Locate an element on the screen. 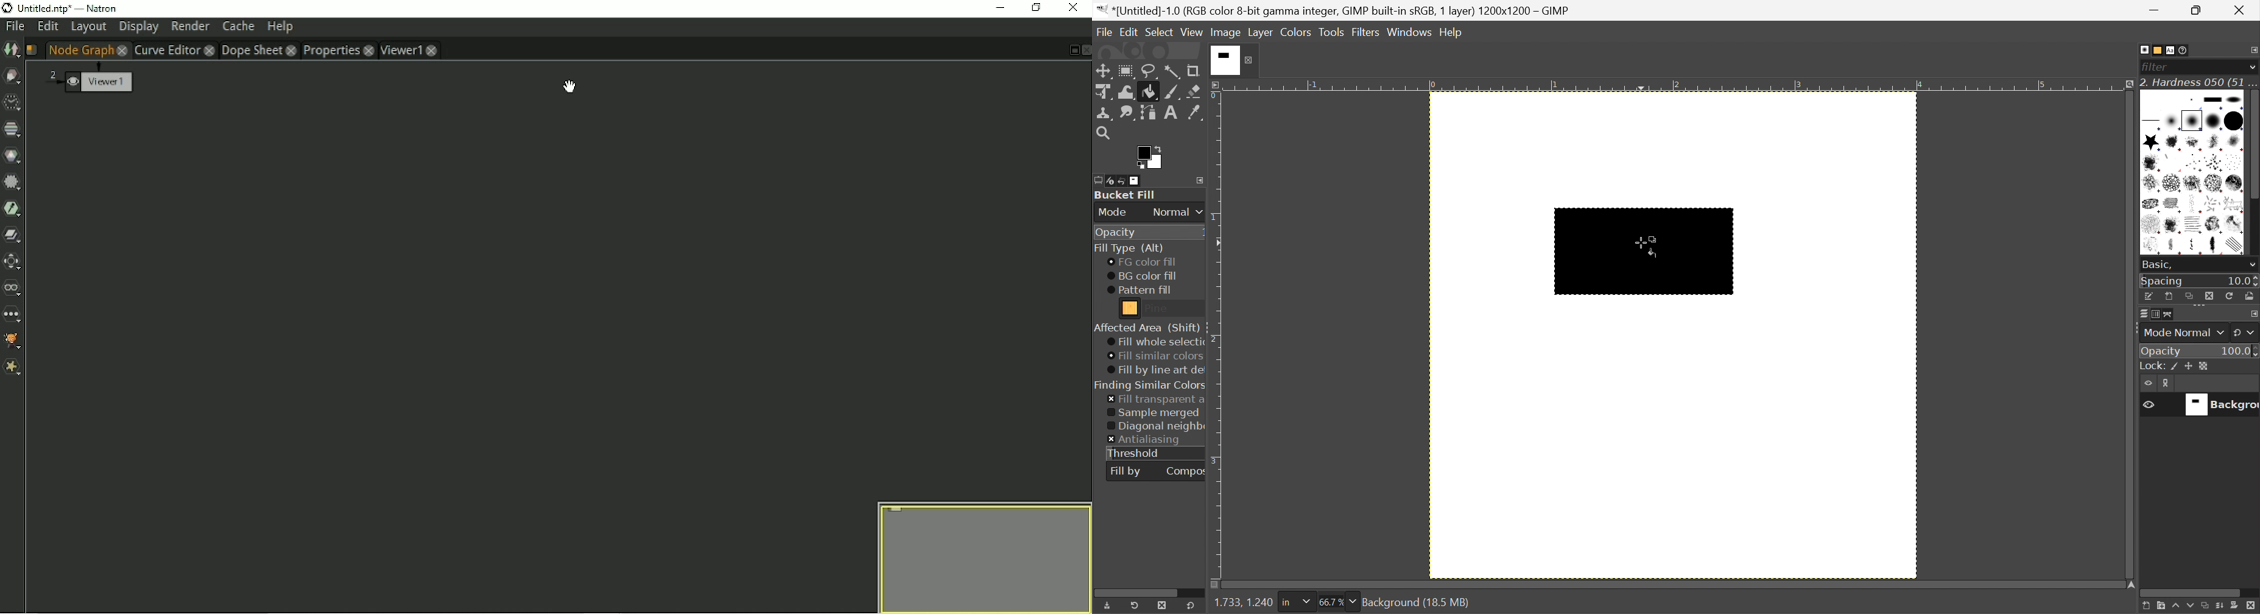  Mode Normal is located at coordinates (2183, 333).